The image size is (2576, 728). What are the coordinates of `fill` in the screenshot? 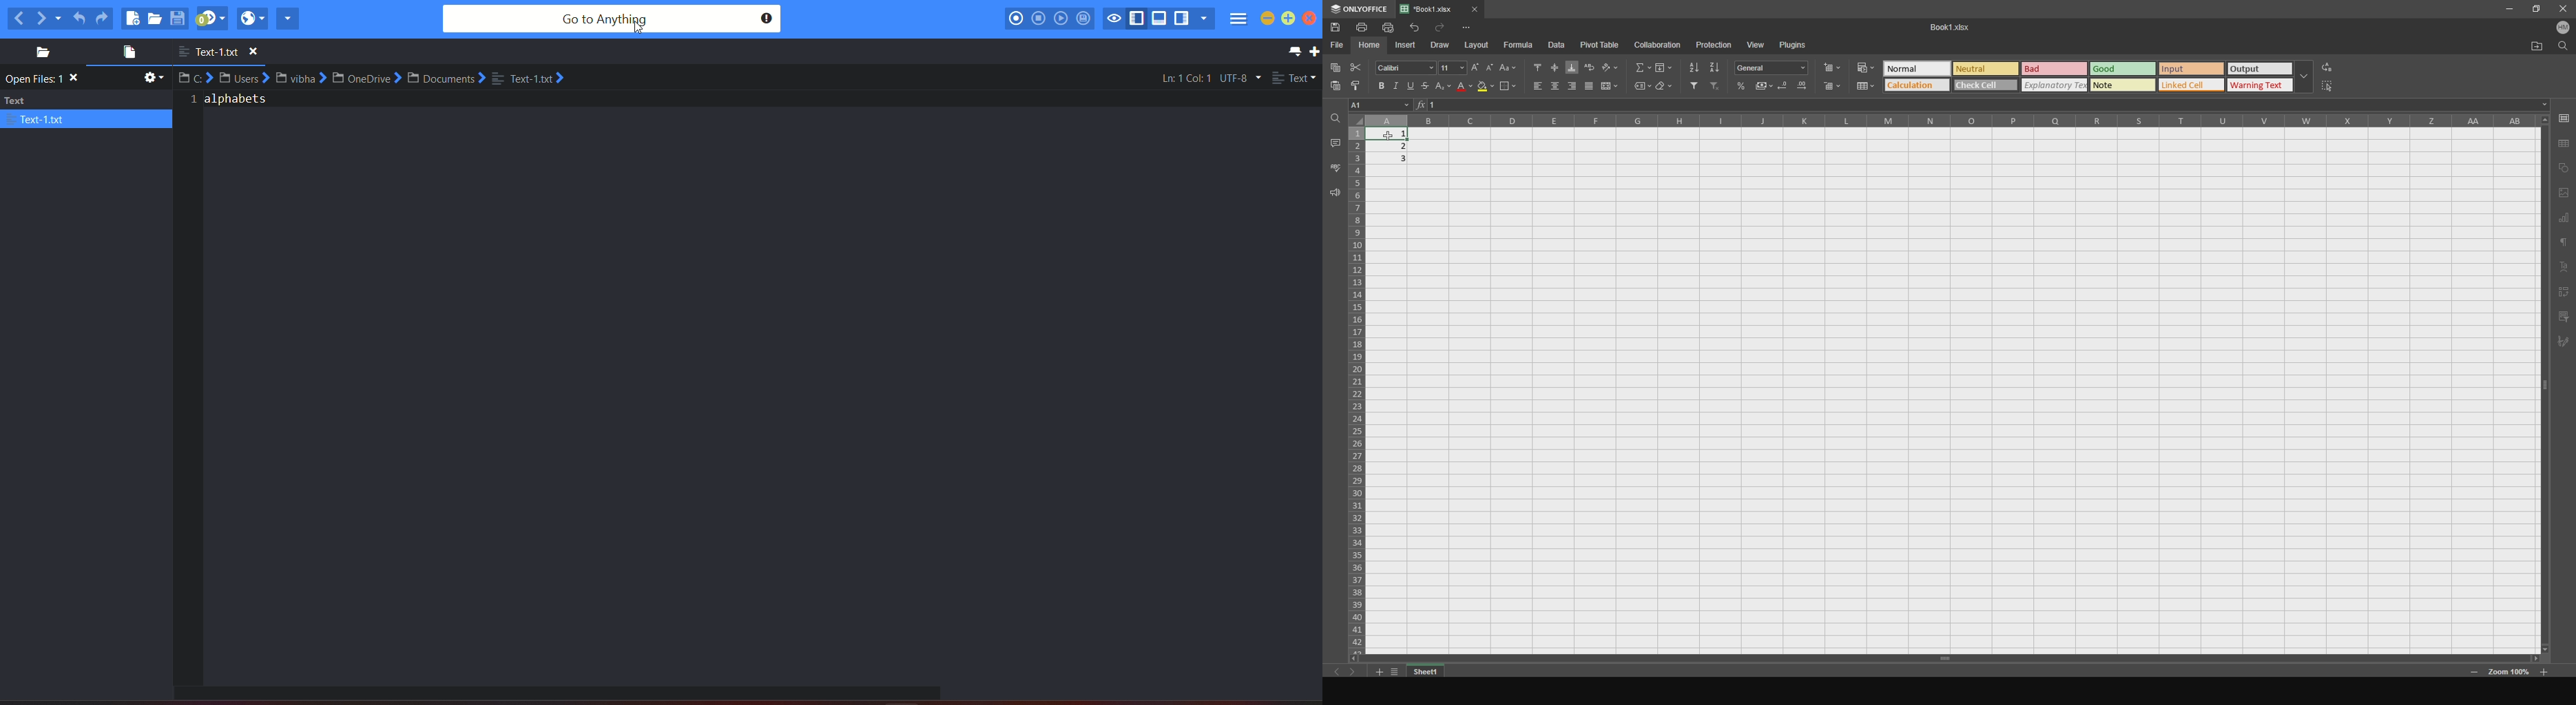 It's located at (1663, 67).